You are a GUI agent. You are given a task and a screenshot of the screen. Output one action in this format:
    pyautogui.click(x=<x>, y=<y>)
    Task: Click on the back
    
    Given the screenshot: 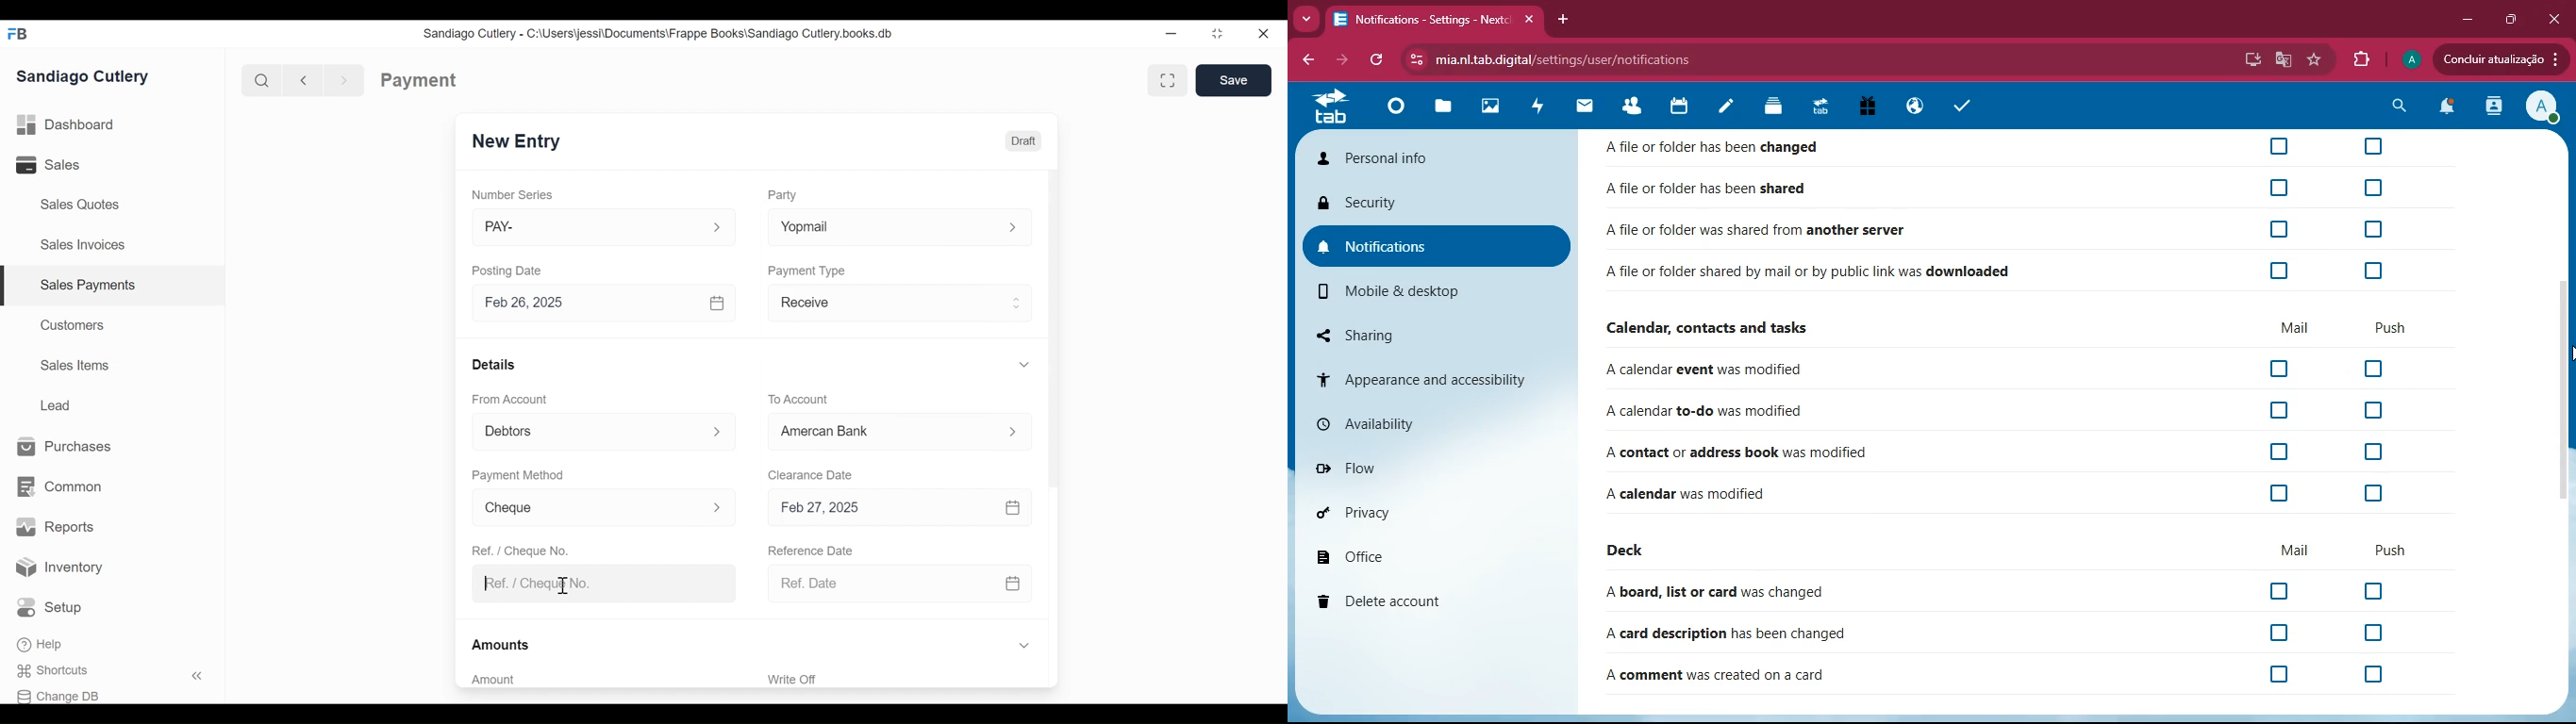 What is the action you would take?
    pyautogui.click(x=1305, y=58)
    